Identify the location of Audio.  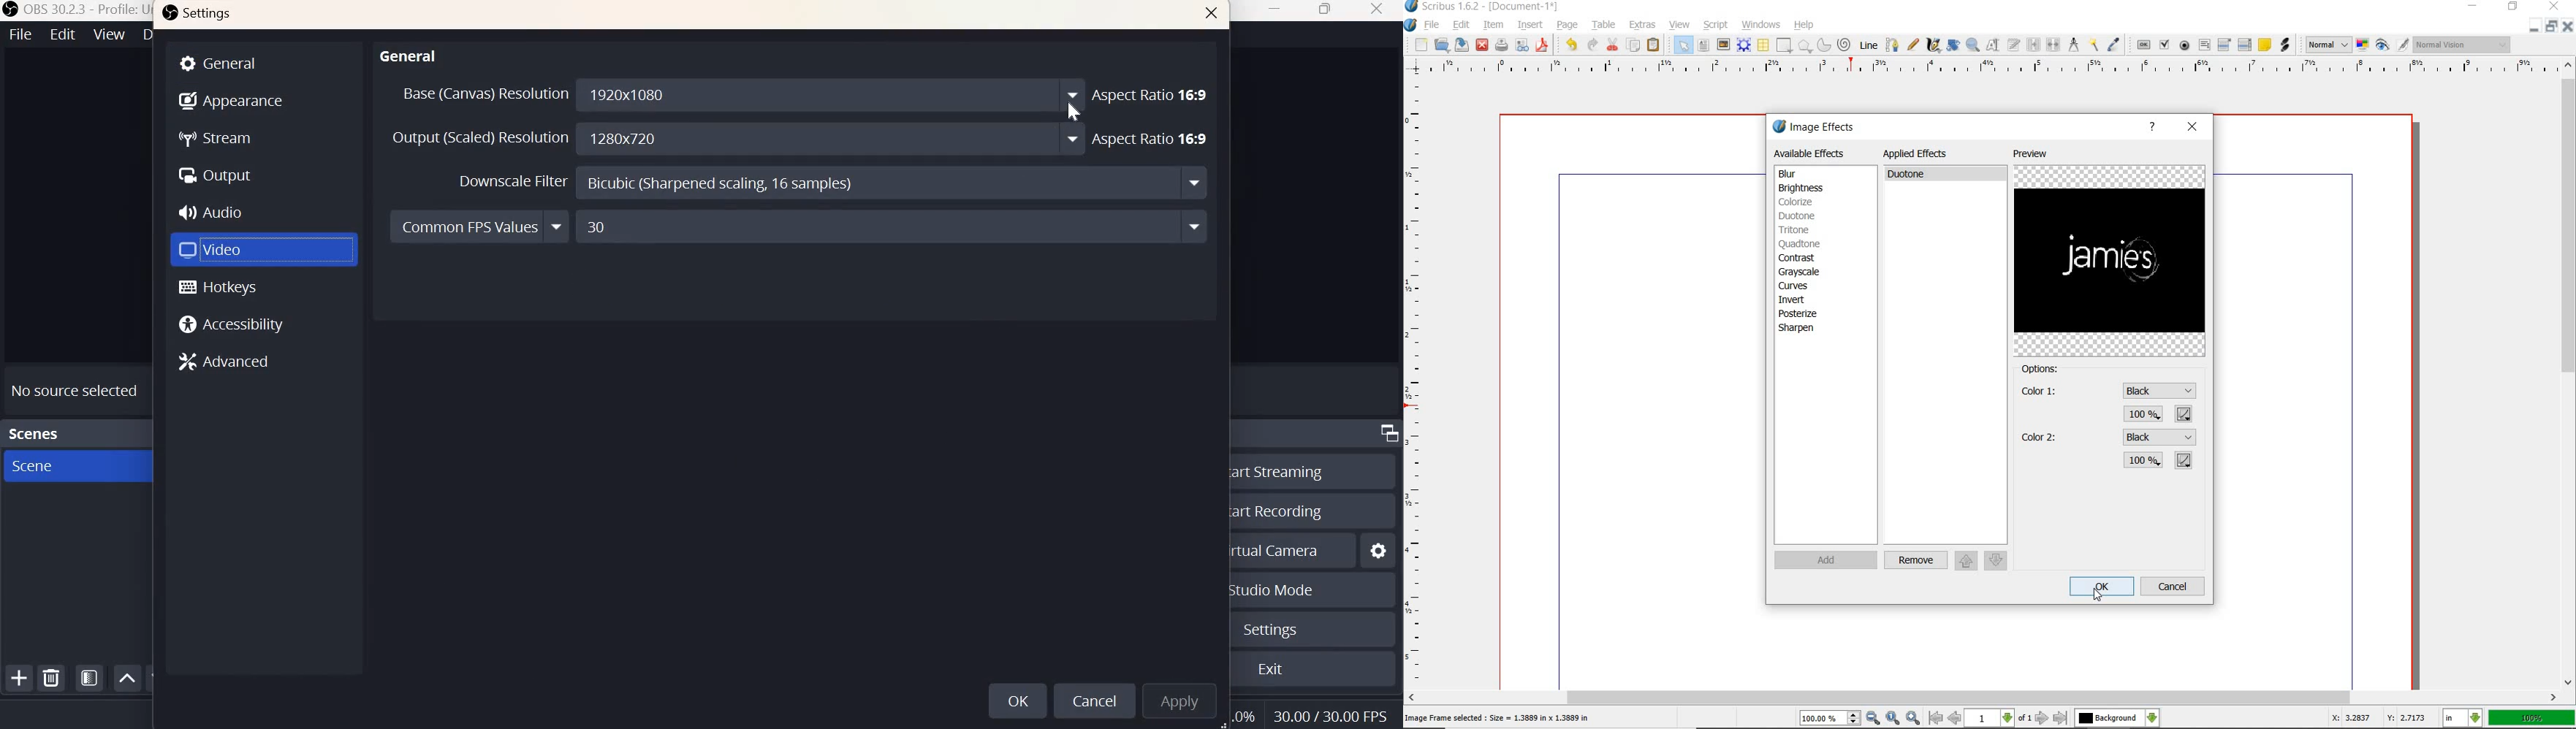
(215, 210).